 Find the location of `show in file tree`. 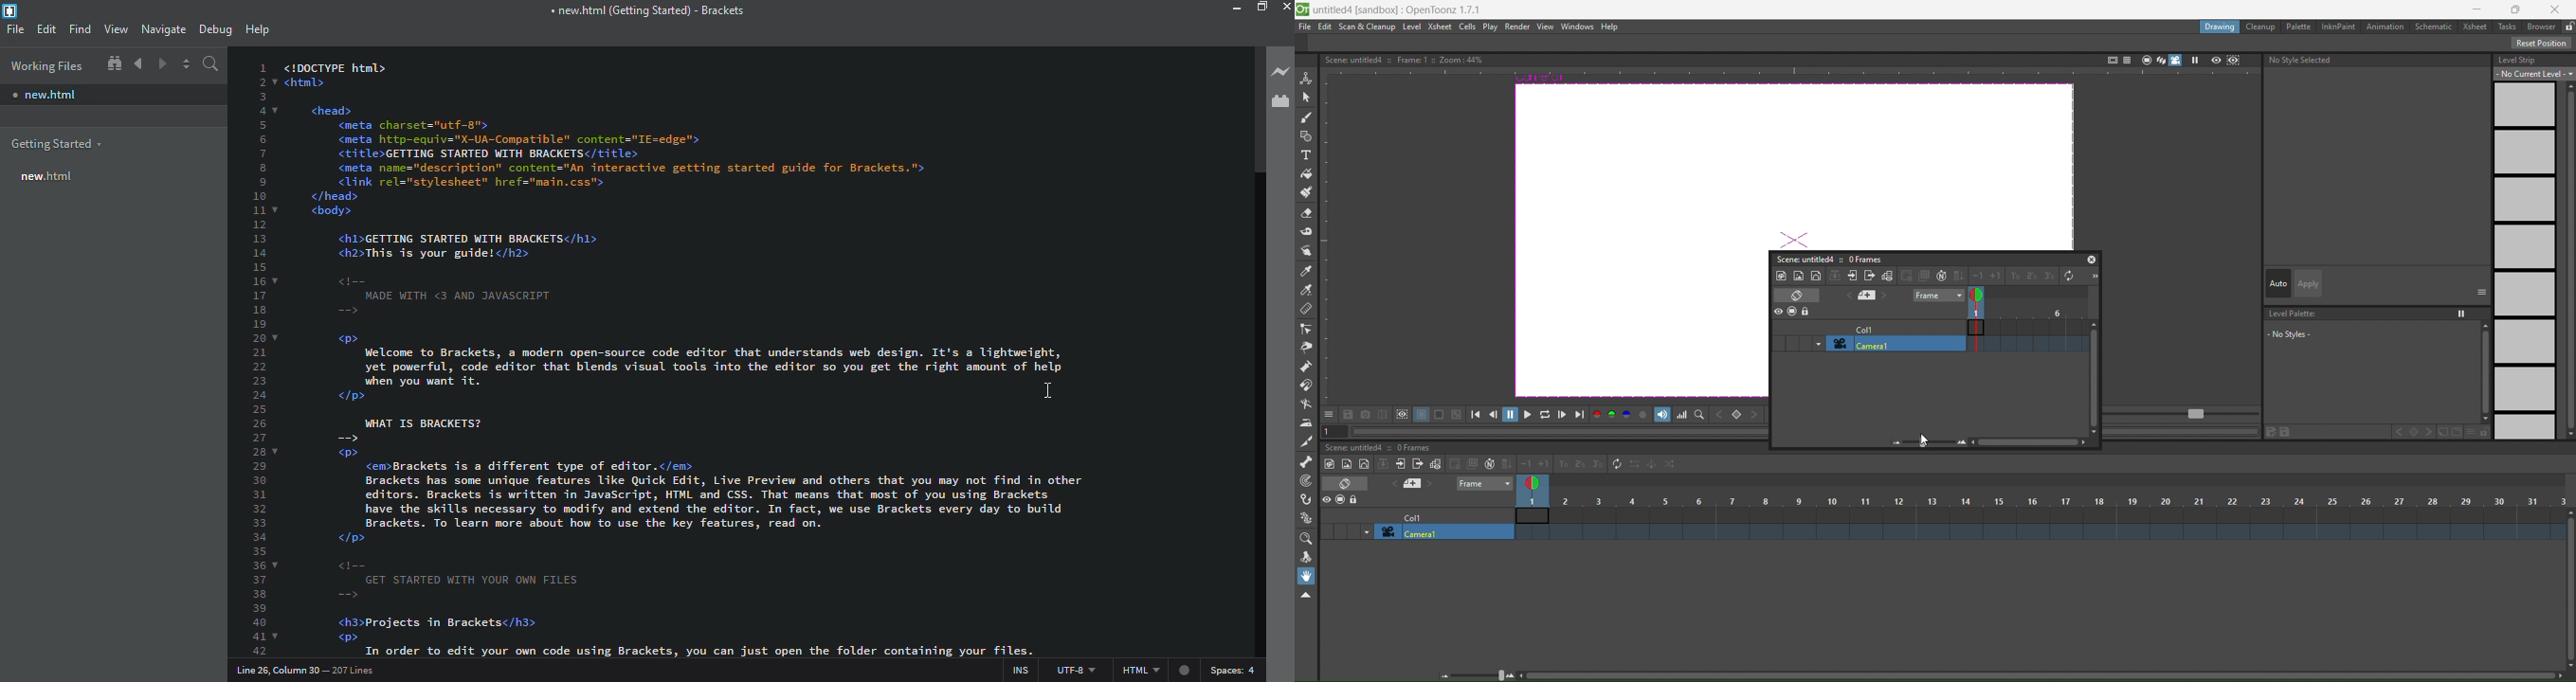

show in file tree is located at coordinates (114, 63).